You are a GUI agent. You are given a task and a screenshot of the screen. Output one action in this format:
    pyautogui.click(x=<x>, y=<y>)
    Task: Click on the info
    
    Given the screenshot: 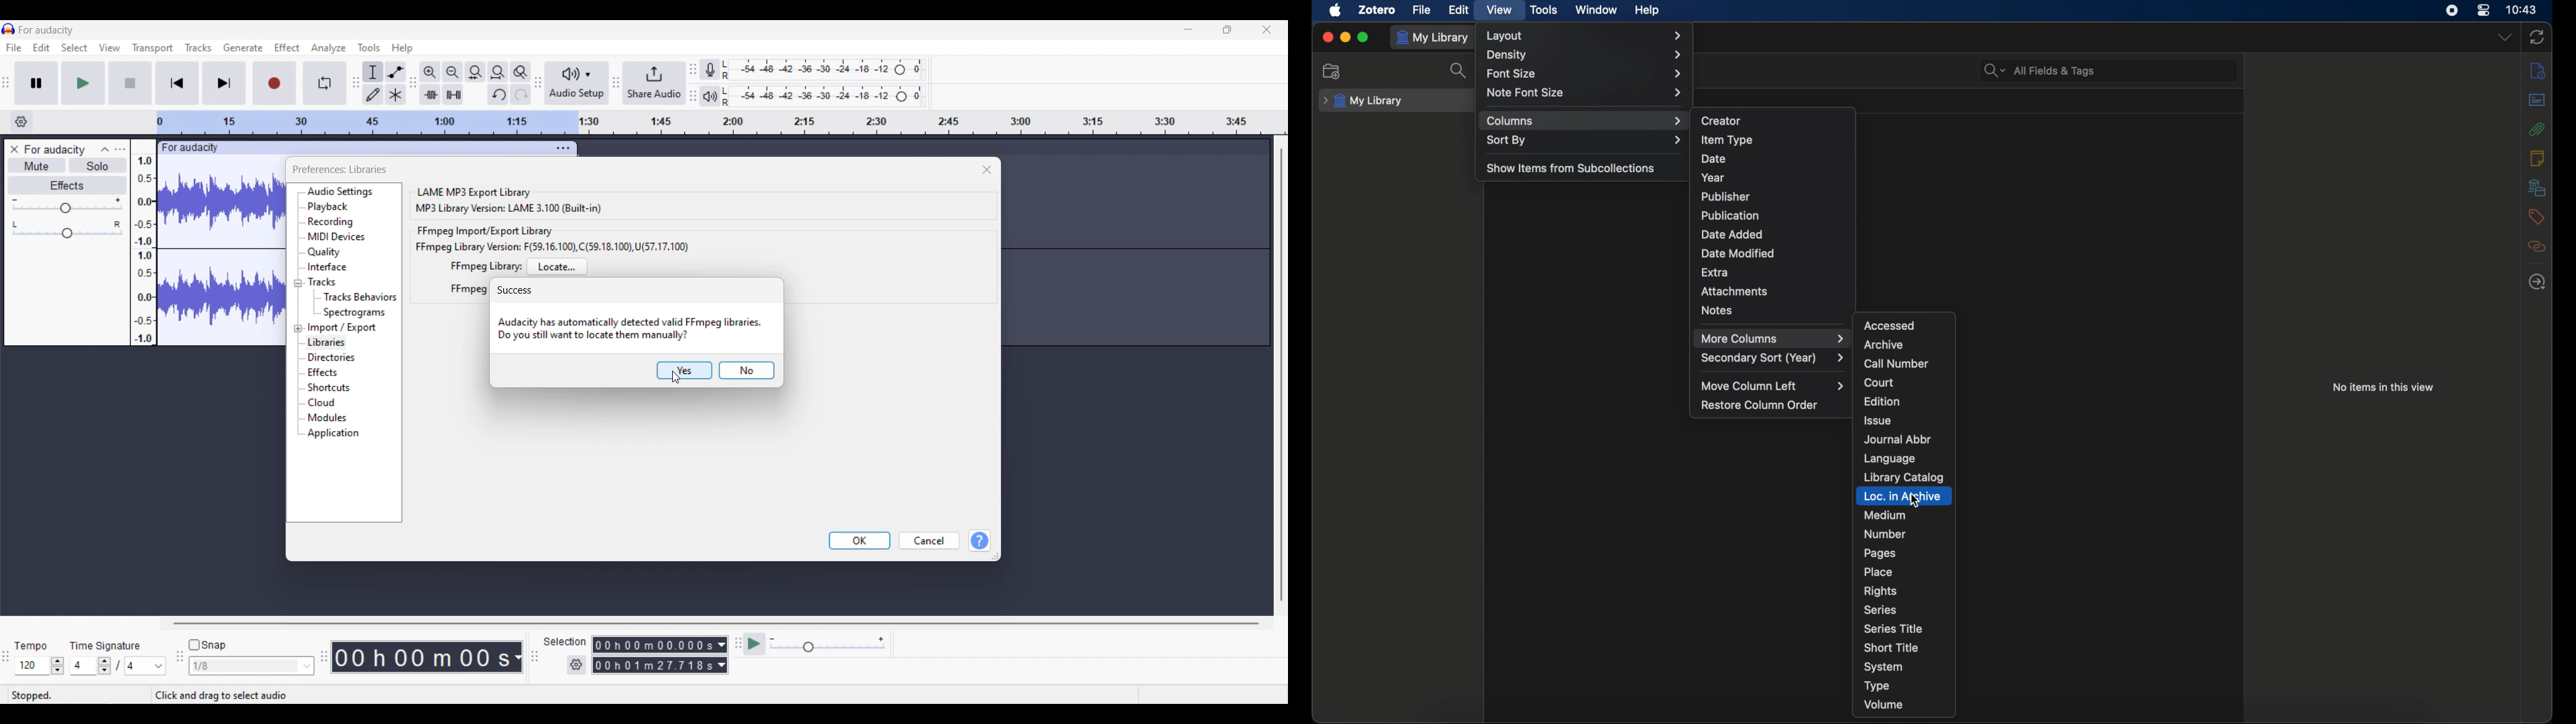 What is the action you would take?
    pyautogui.click(x=2537, y=70)
    